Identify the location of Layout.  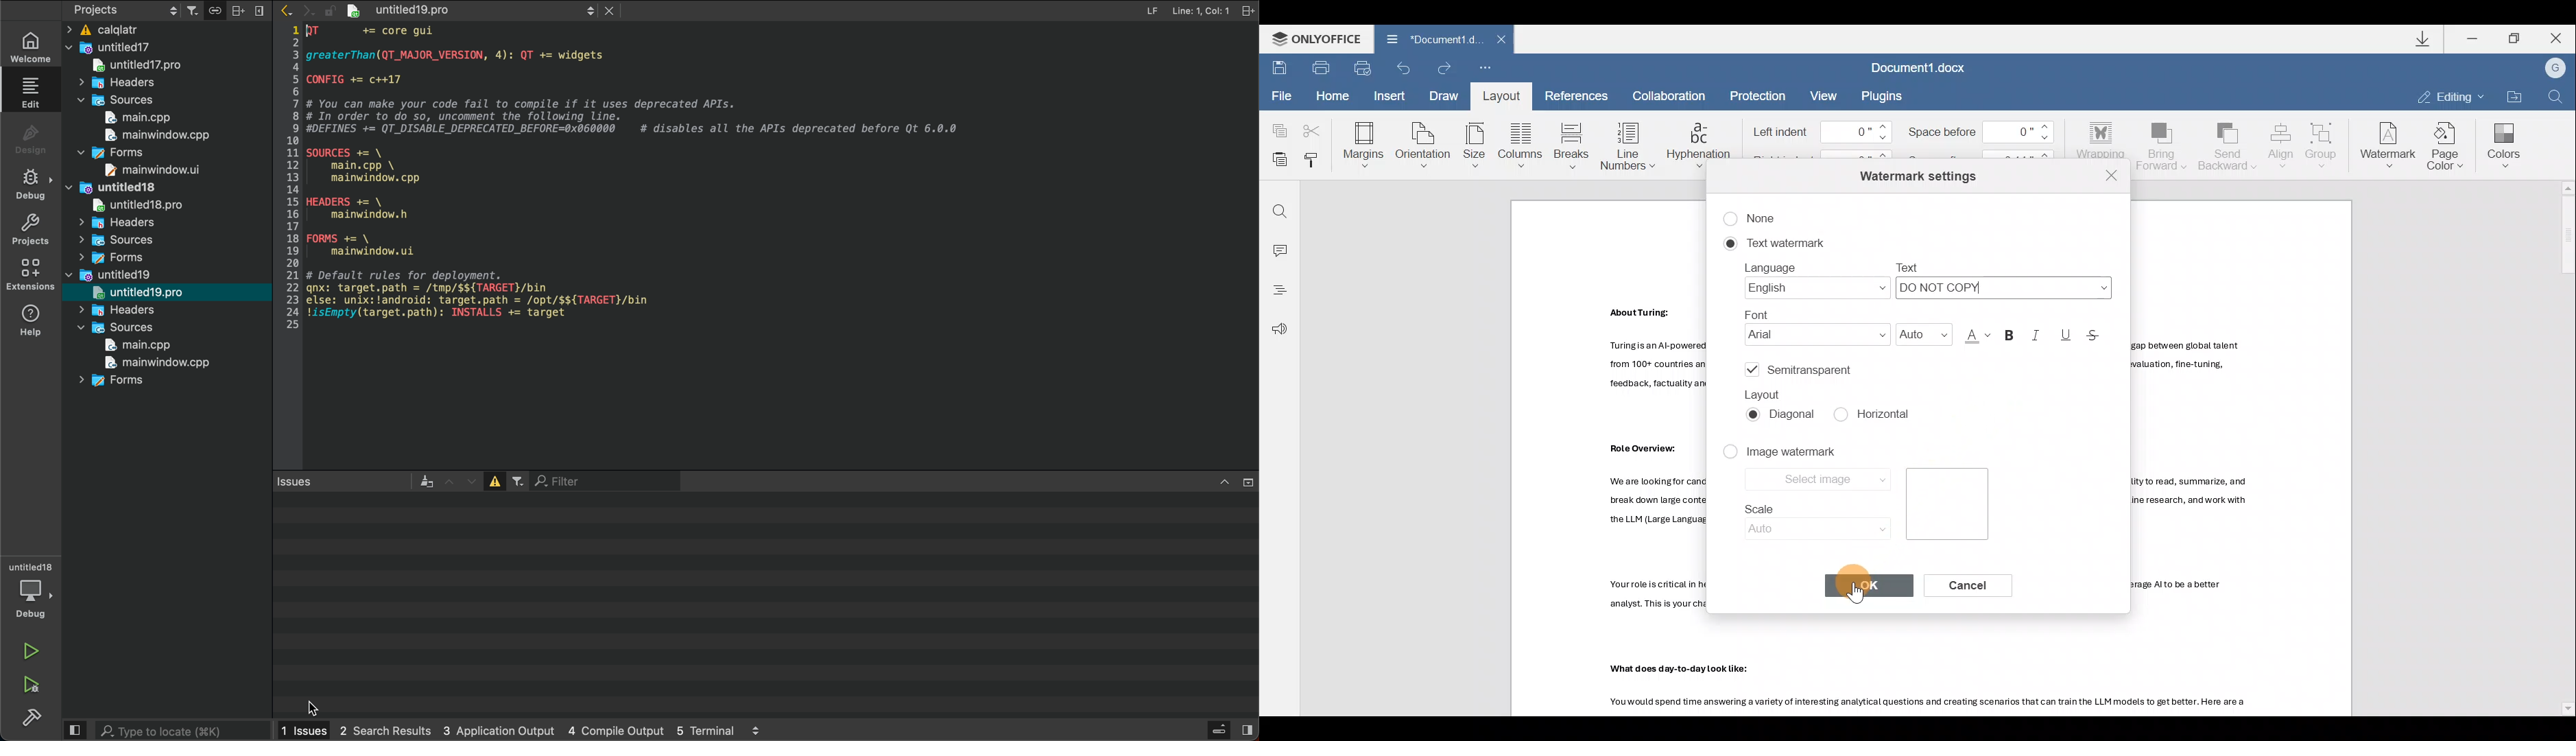
(1767, 394).